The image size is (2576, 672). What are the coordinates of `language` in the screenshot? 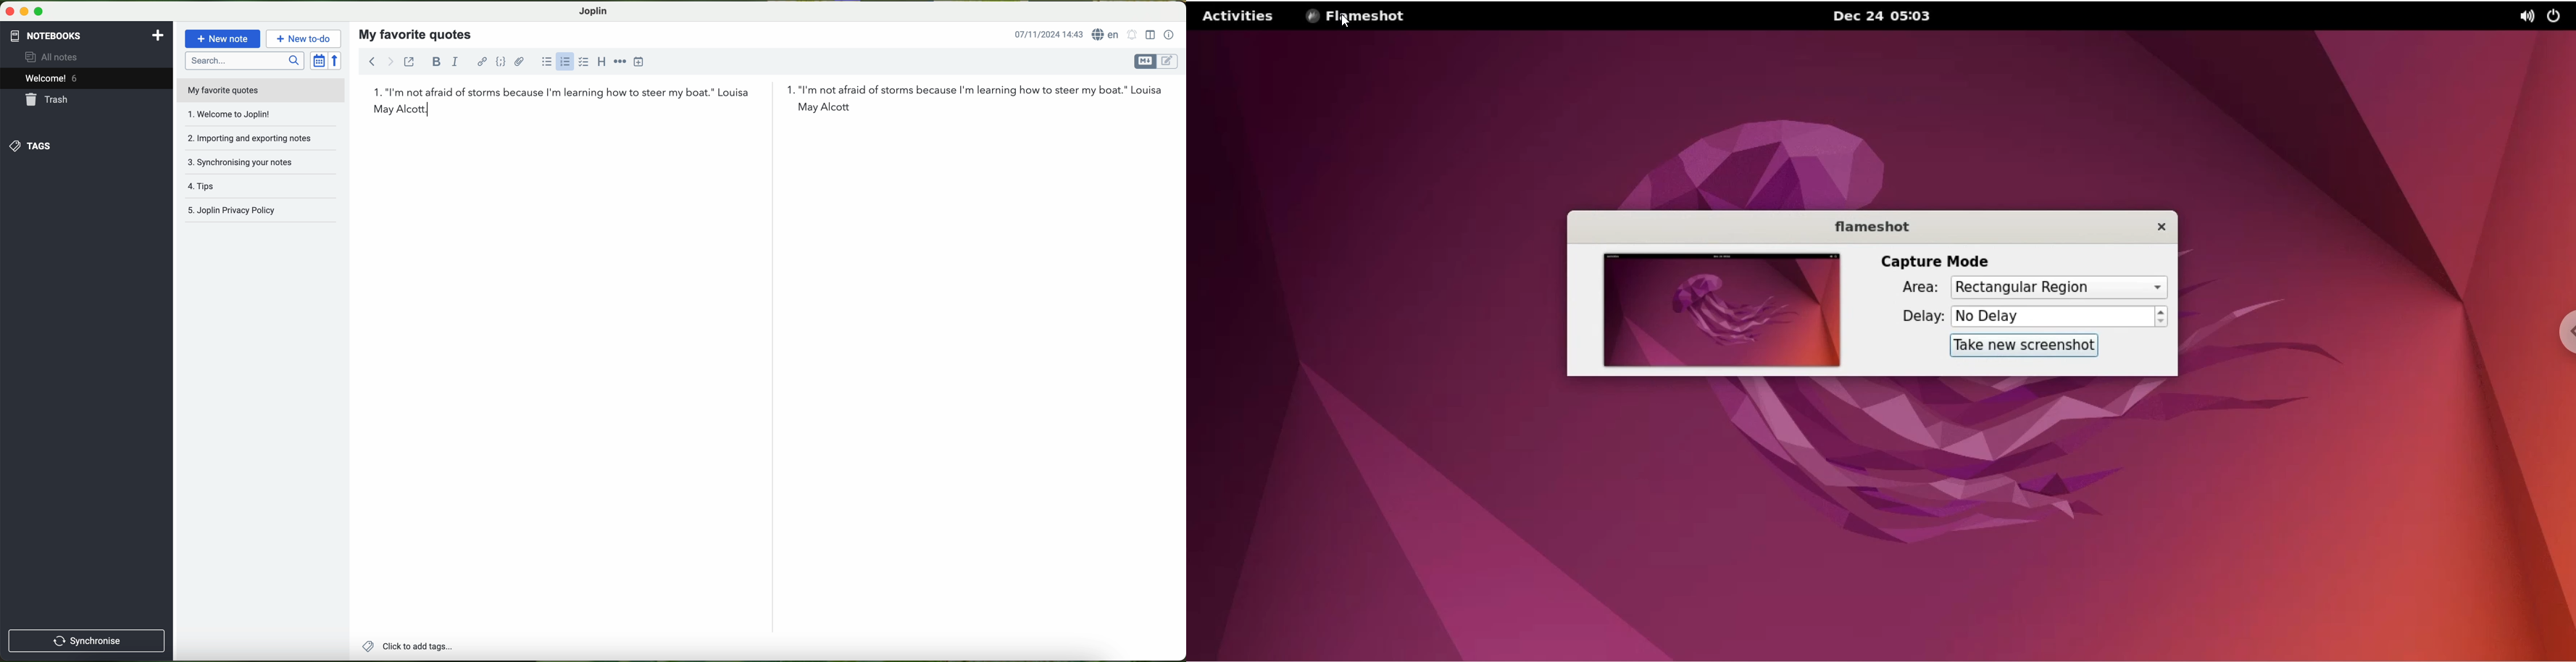 It's located at (1107, 34).